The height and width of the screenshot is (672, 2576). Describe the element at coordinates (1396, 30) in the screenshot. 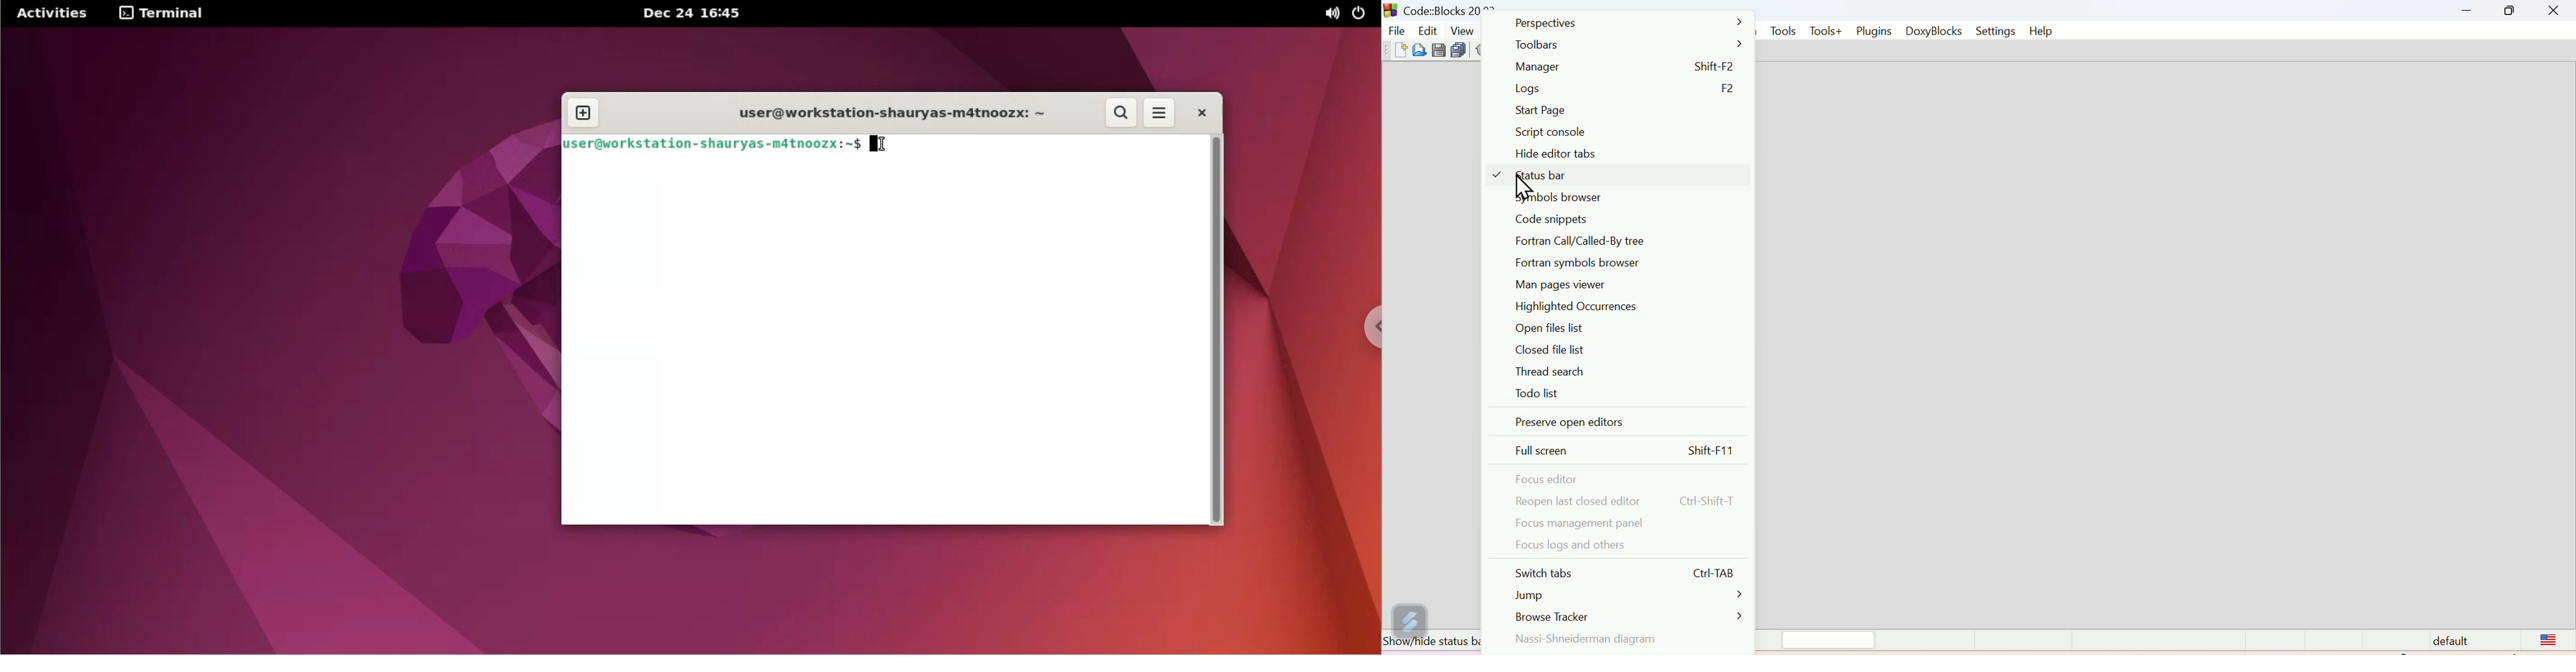

I see `File` at that location.